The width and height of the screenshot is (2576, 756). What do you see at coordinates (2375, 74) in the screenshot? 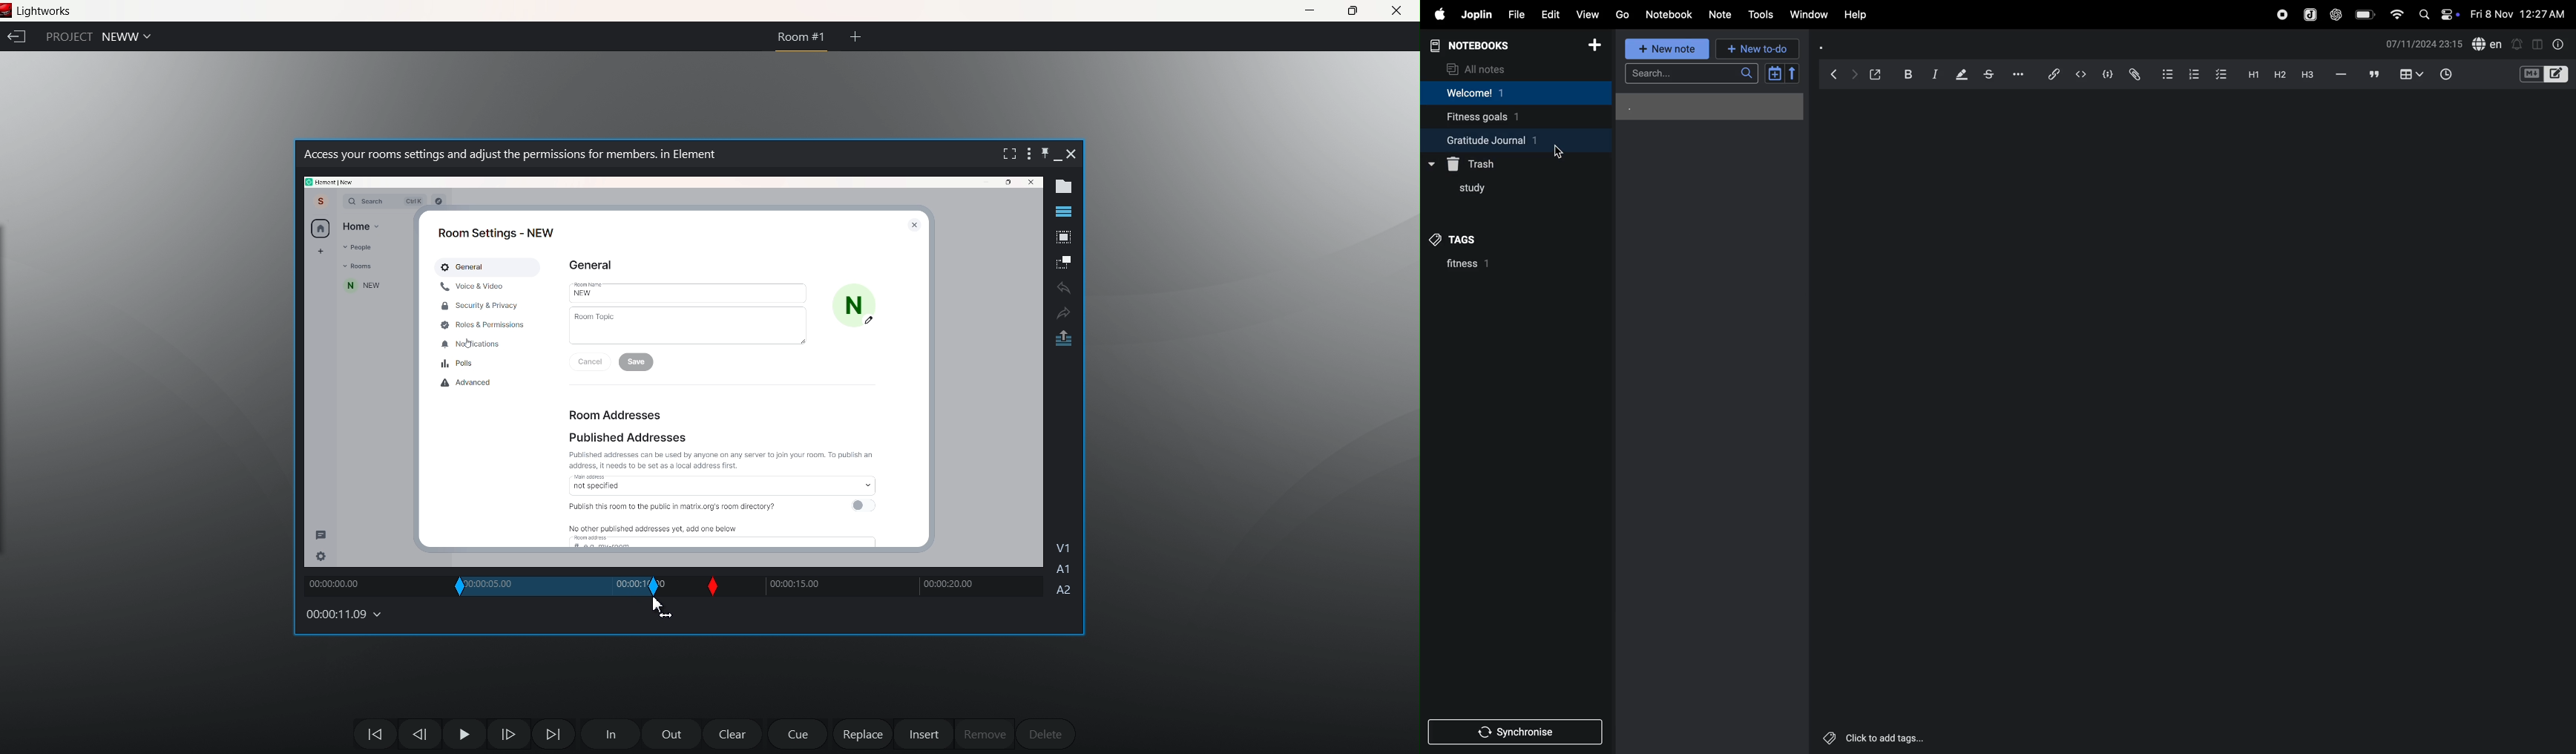
I see `blockquote` at bounding box center [2375, 74].